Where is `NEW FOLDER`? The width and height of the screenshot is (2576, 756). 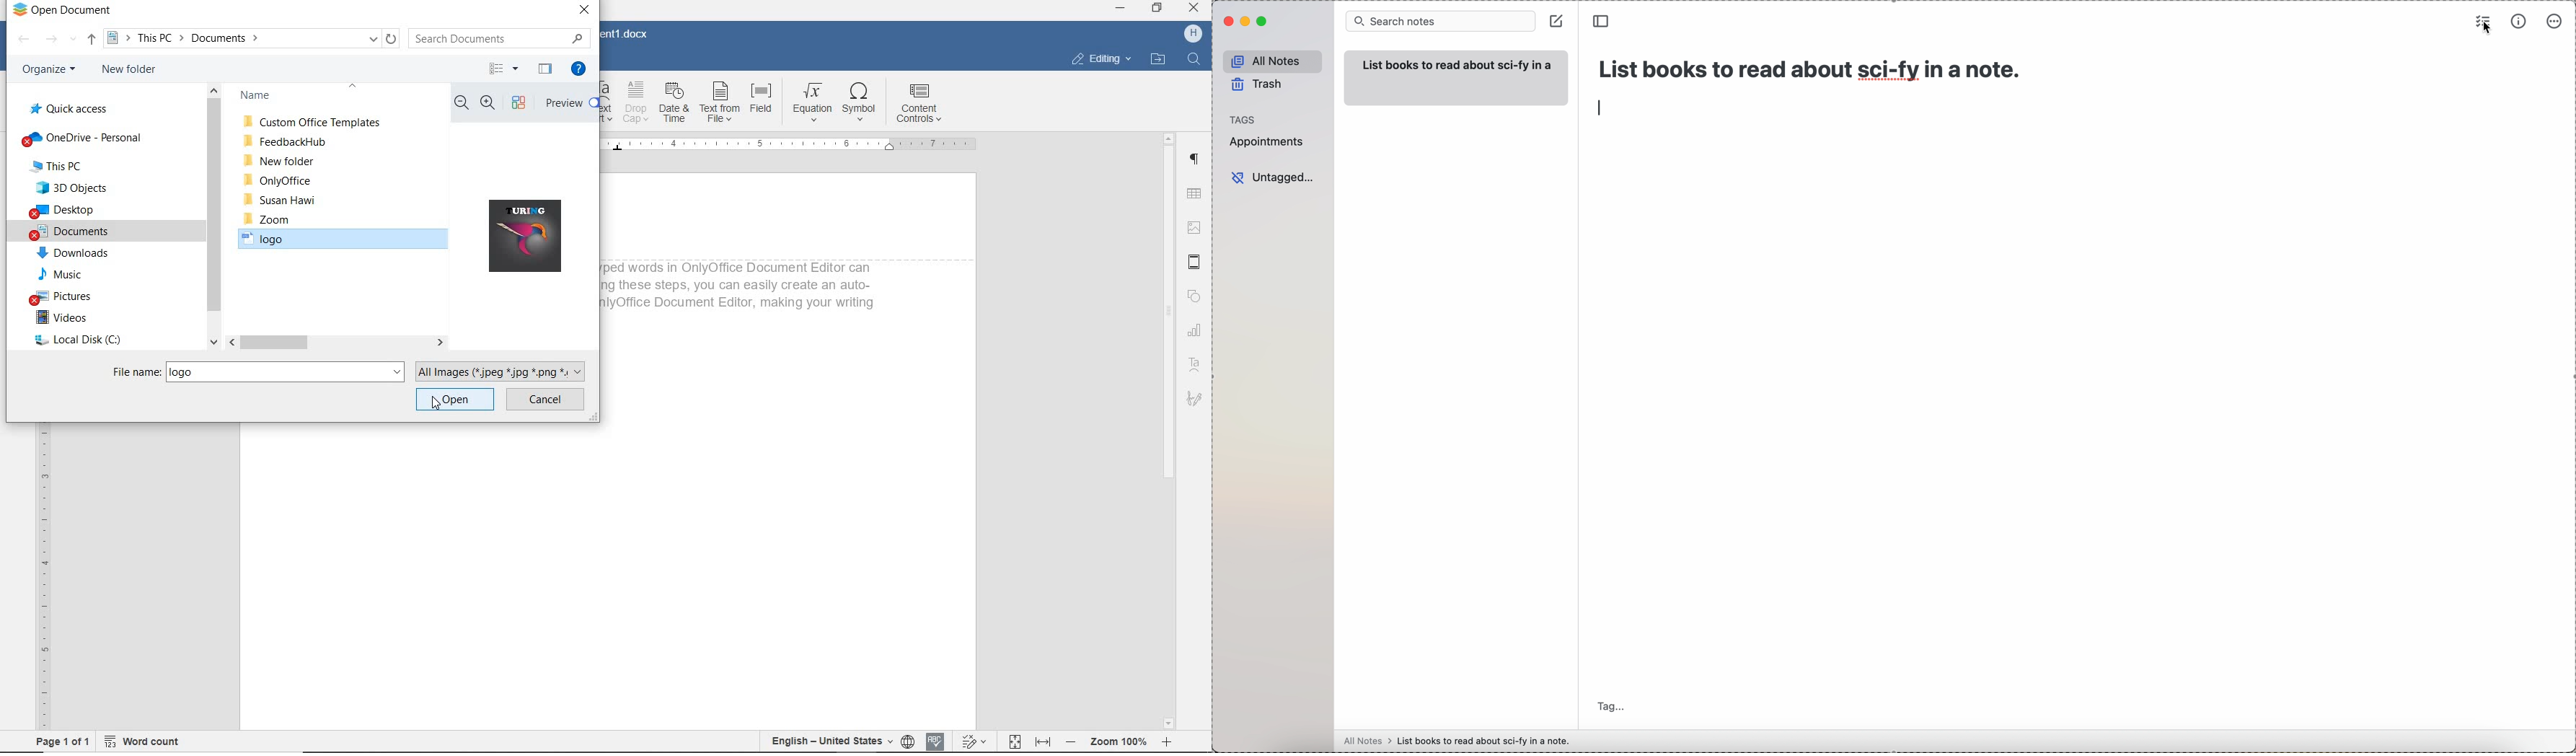 NEW FOLDER is located at coordinates (130, 71).